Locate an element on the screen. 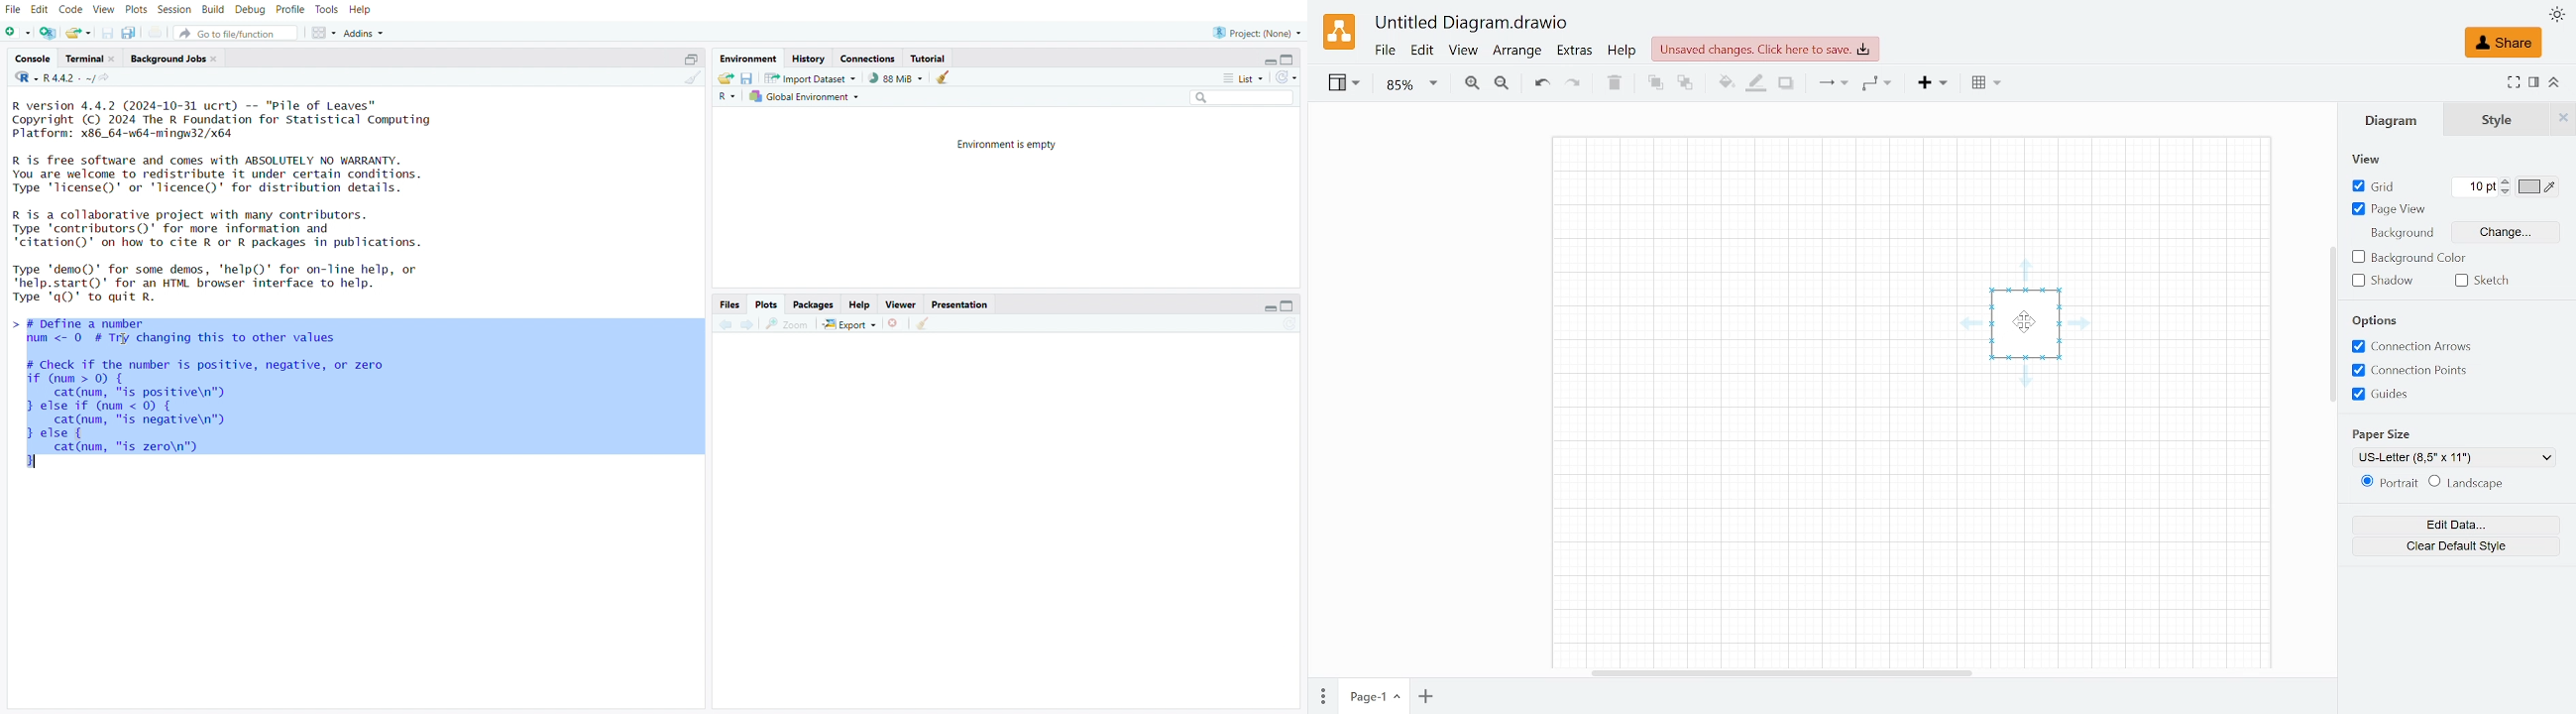 This screenshot has width=2576, height=728. Decrease grid count is located at coordinates (2509, 191).